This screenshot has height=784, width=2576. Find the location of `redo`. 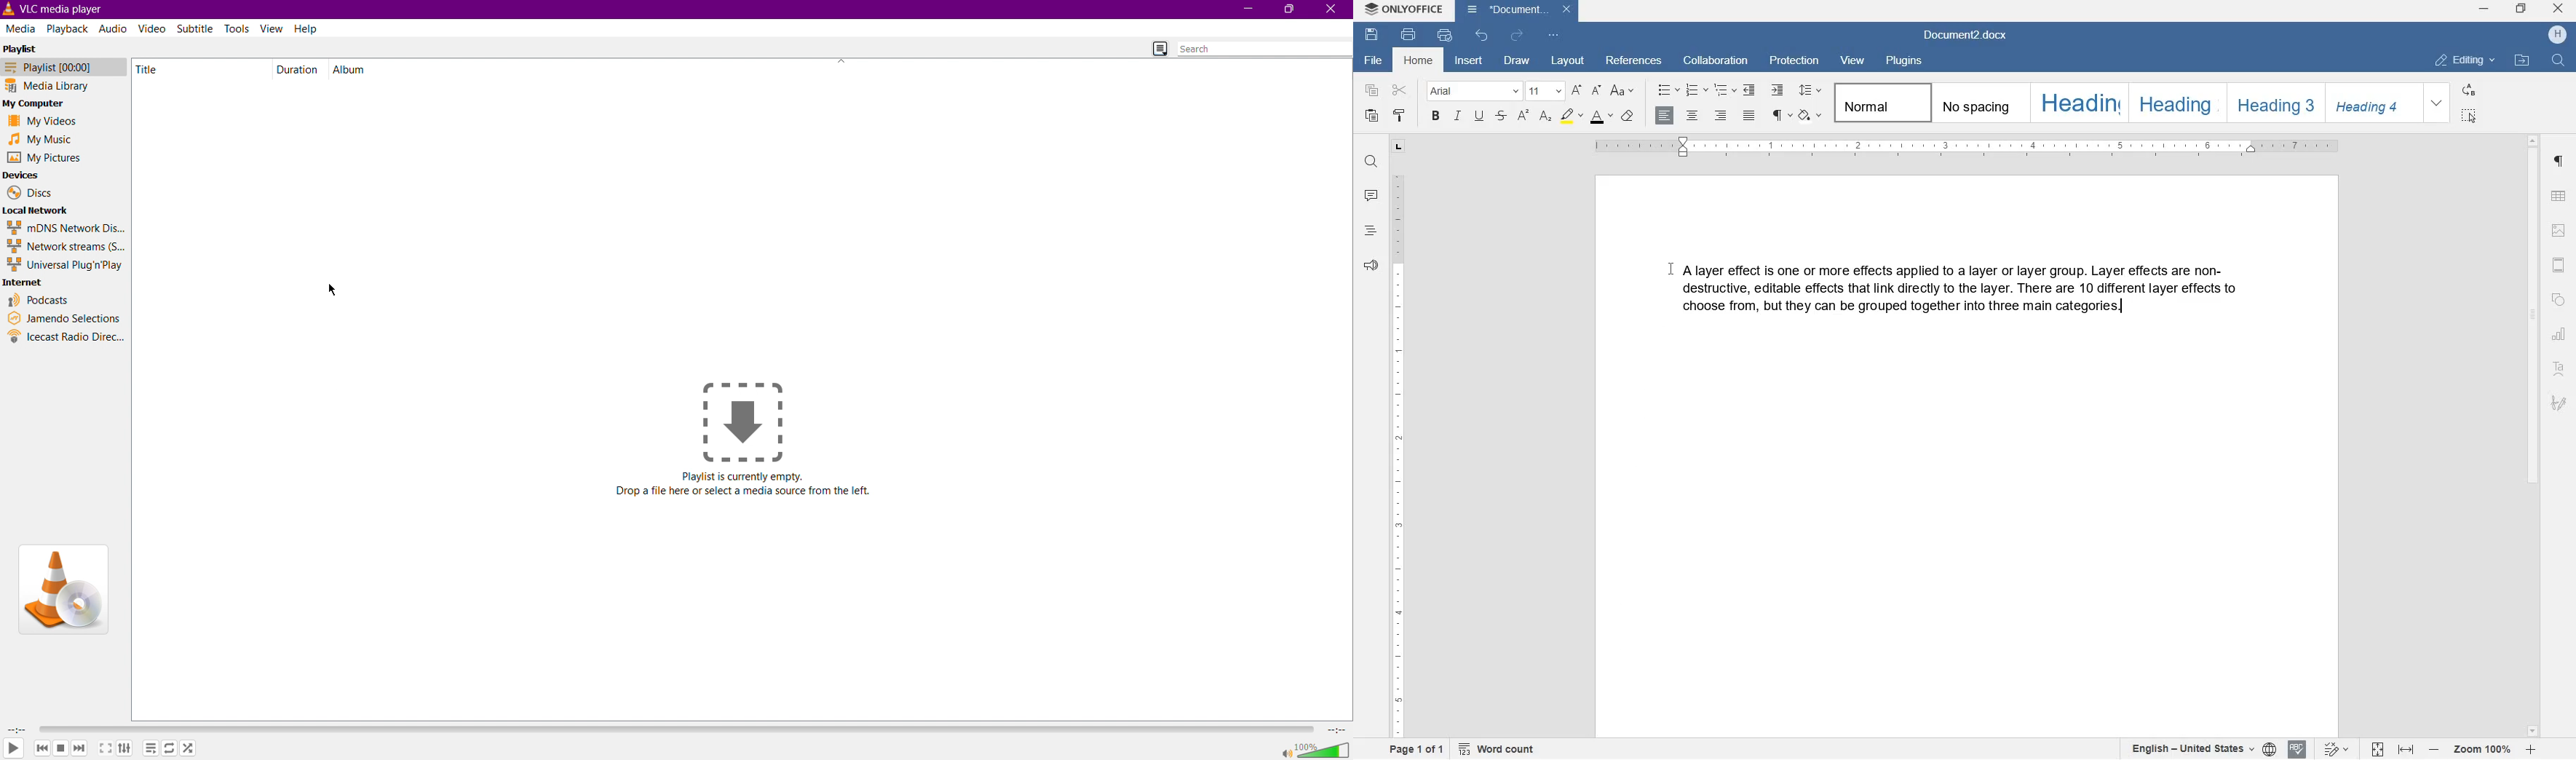

redo is located at coordinates (1514, 36).